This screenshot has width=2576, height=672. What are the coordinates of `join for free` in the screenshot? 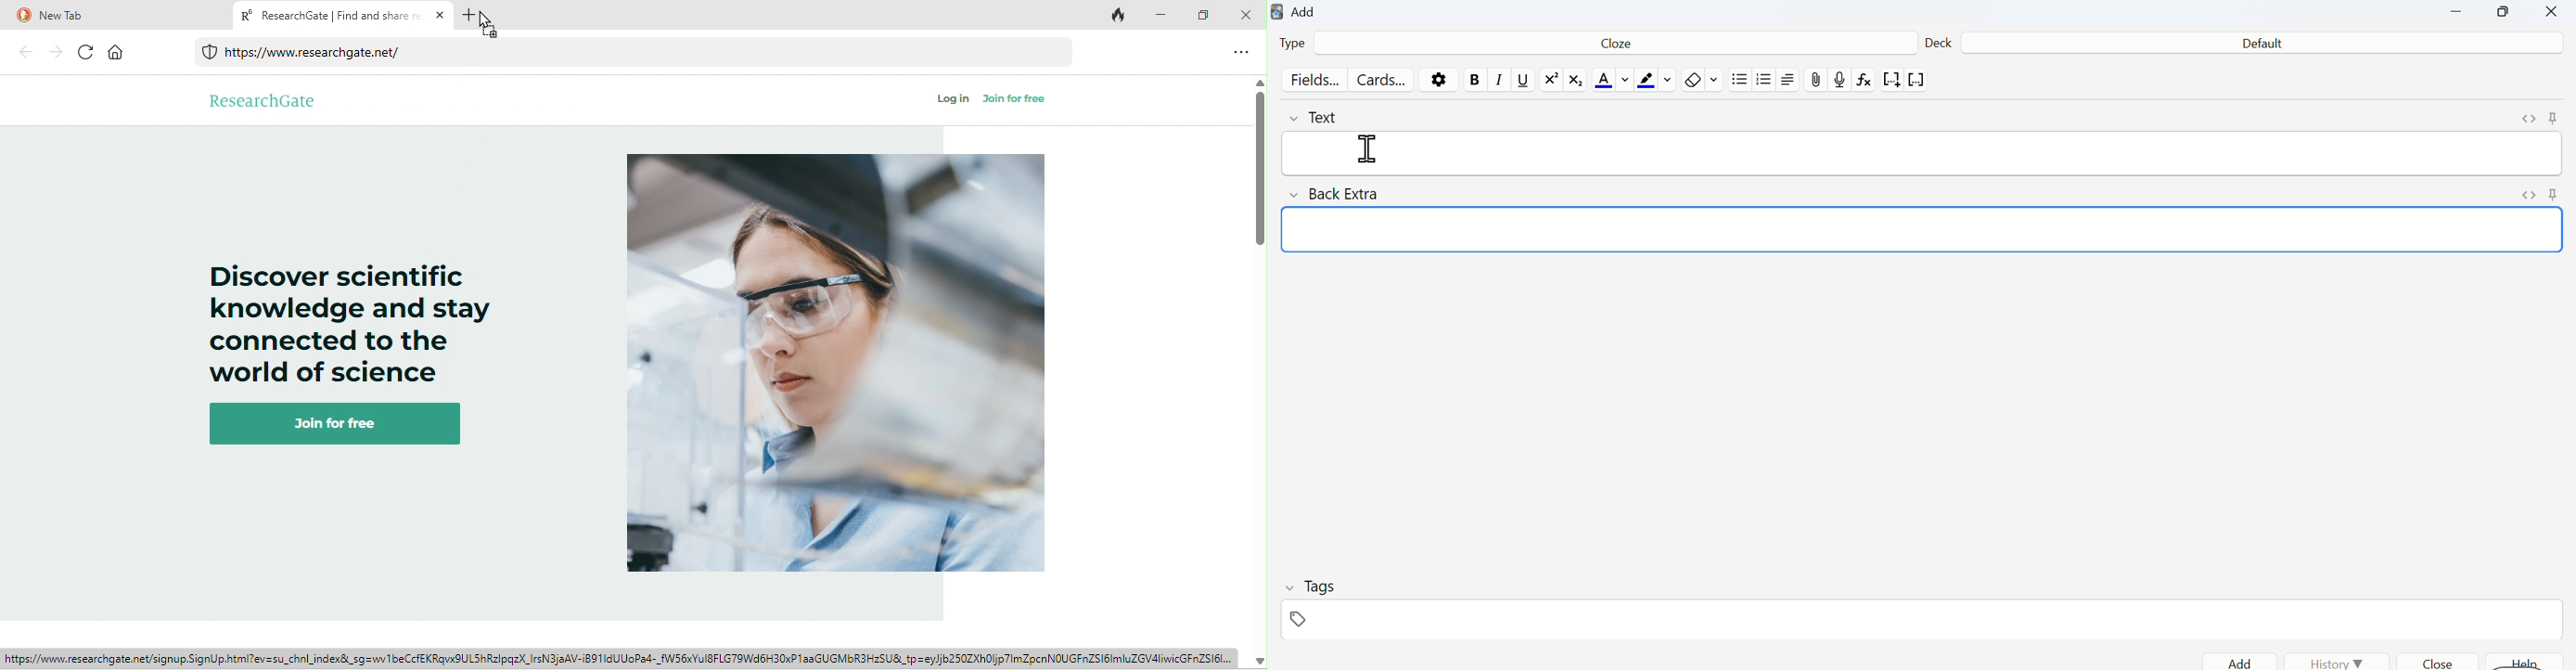 It's located at (1015, 99).